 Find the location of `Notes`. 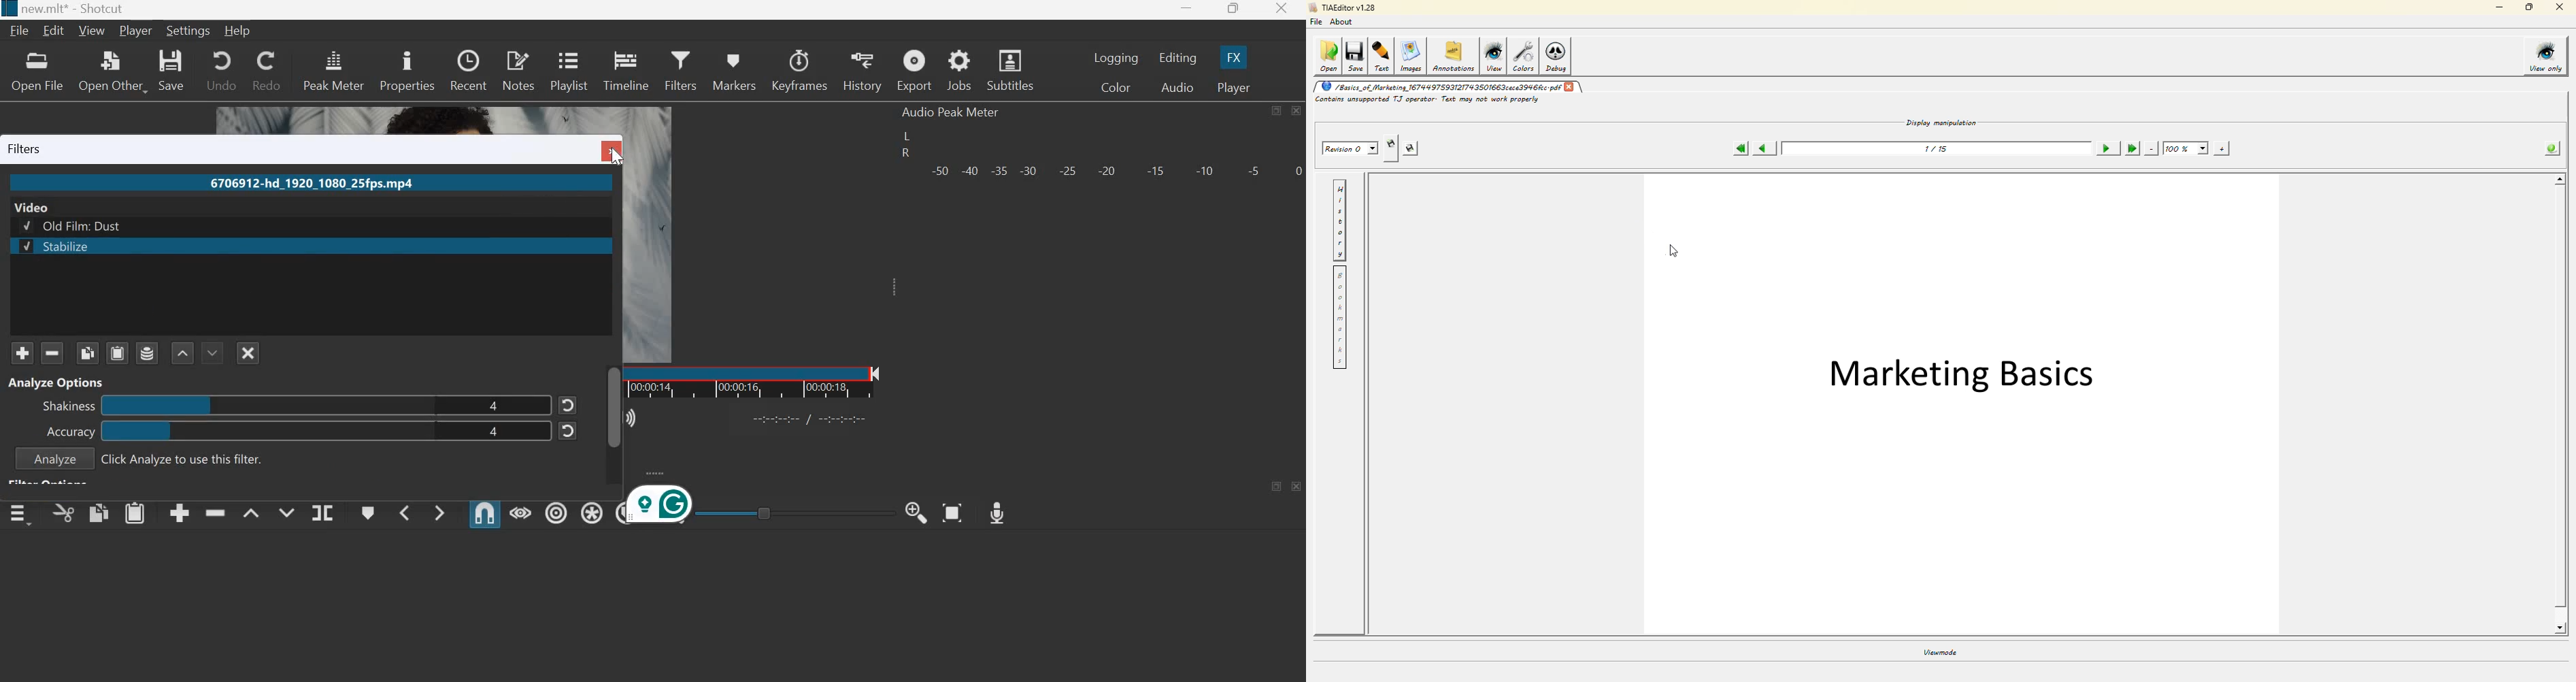

Notes is located at coordinates (518, 70).